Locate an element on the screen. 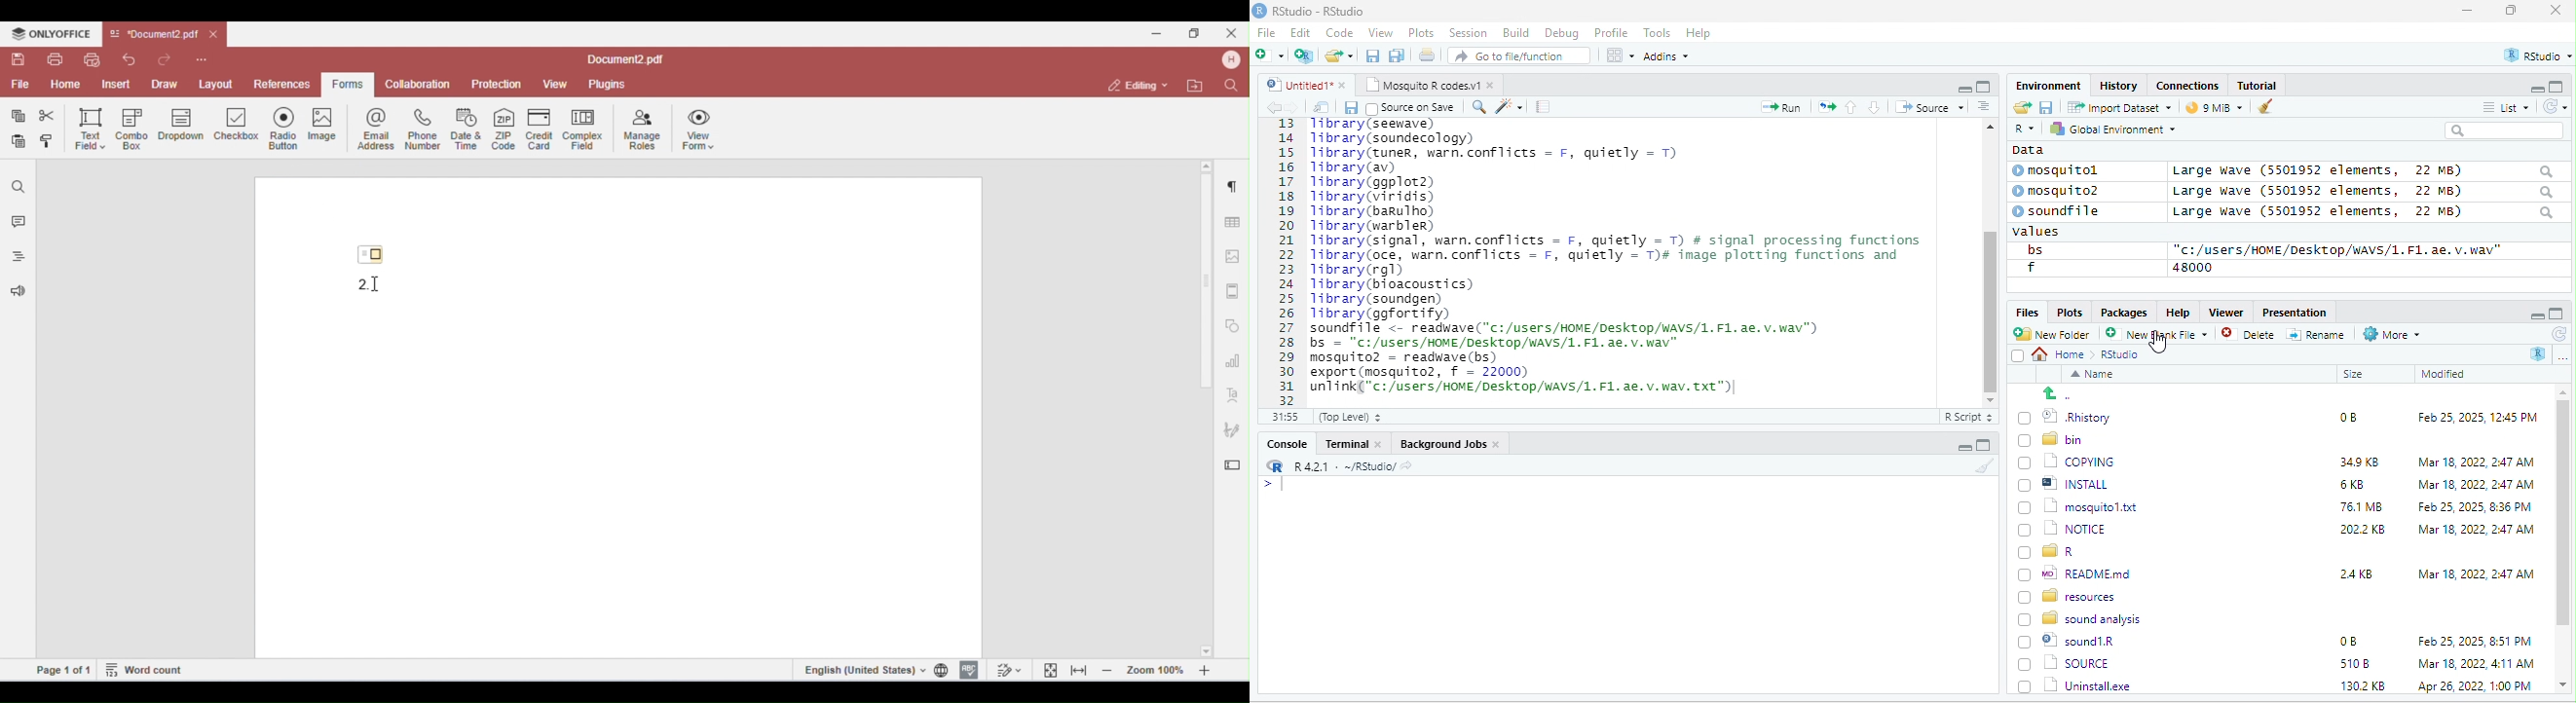  R Script 5 is located at coordinates (1969, 417).